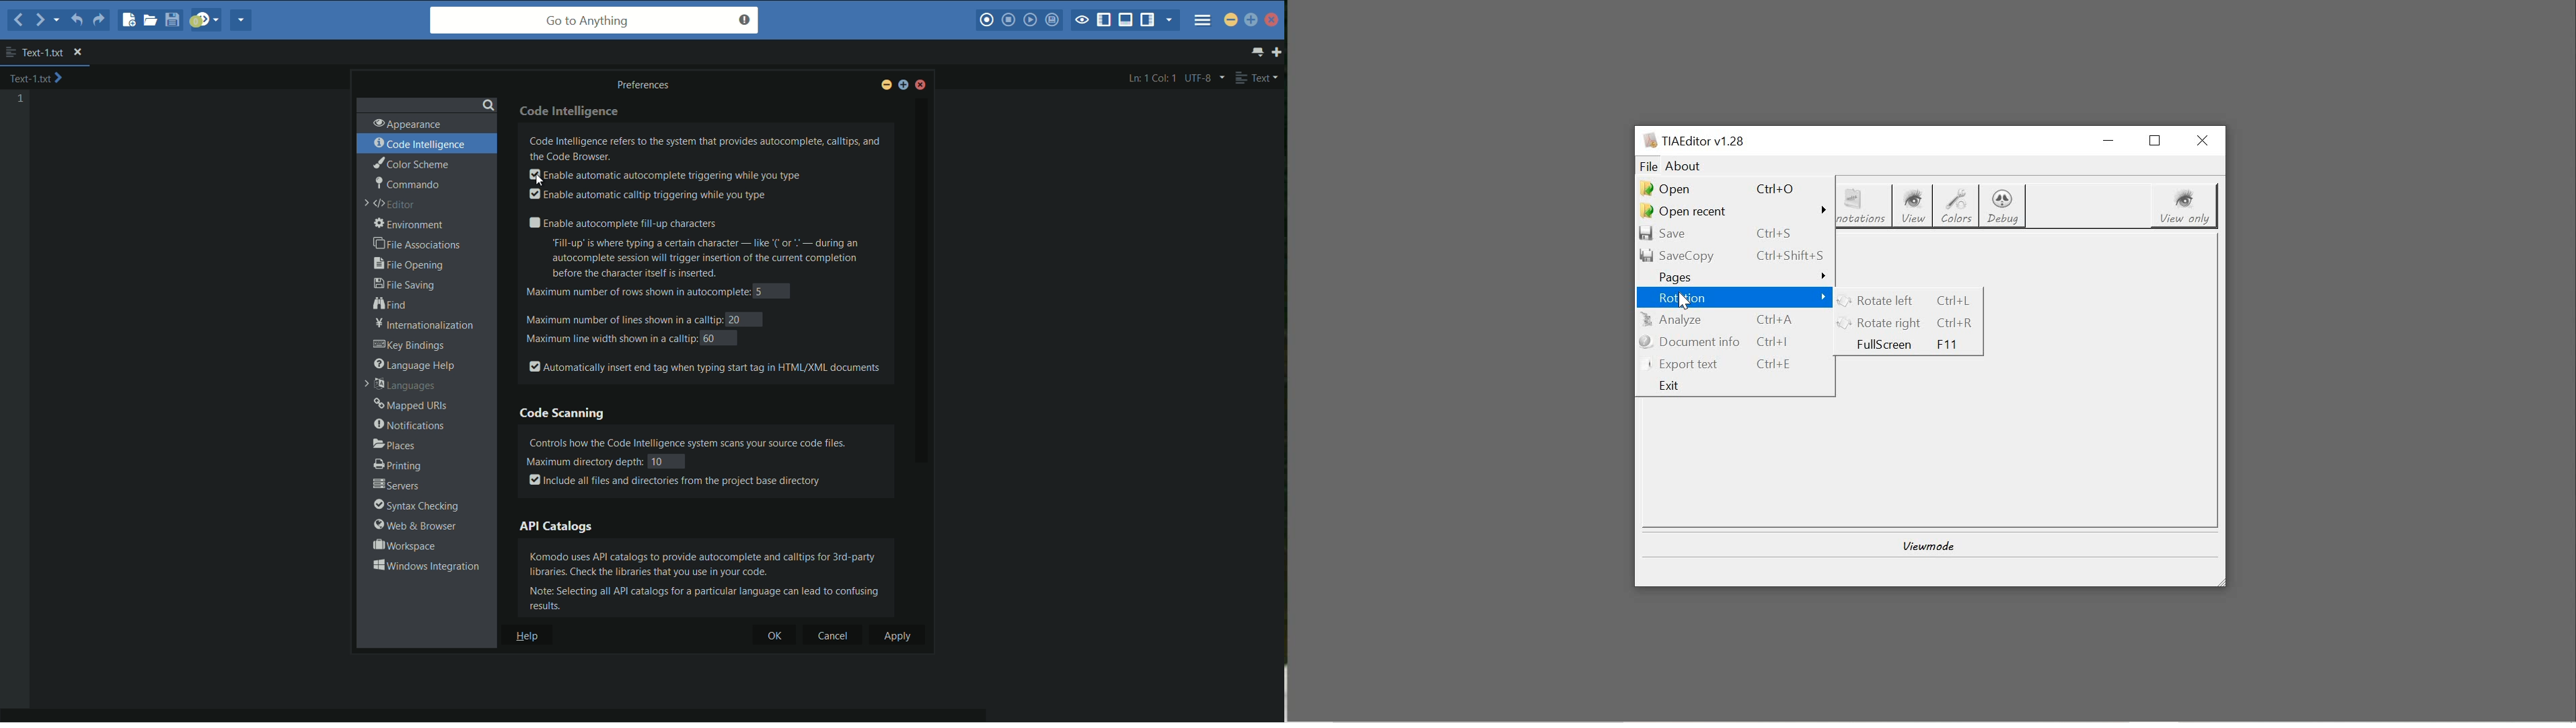 The height and width of the screenshot is (728, 2576). I want to click on undo, so click(75, 21).